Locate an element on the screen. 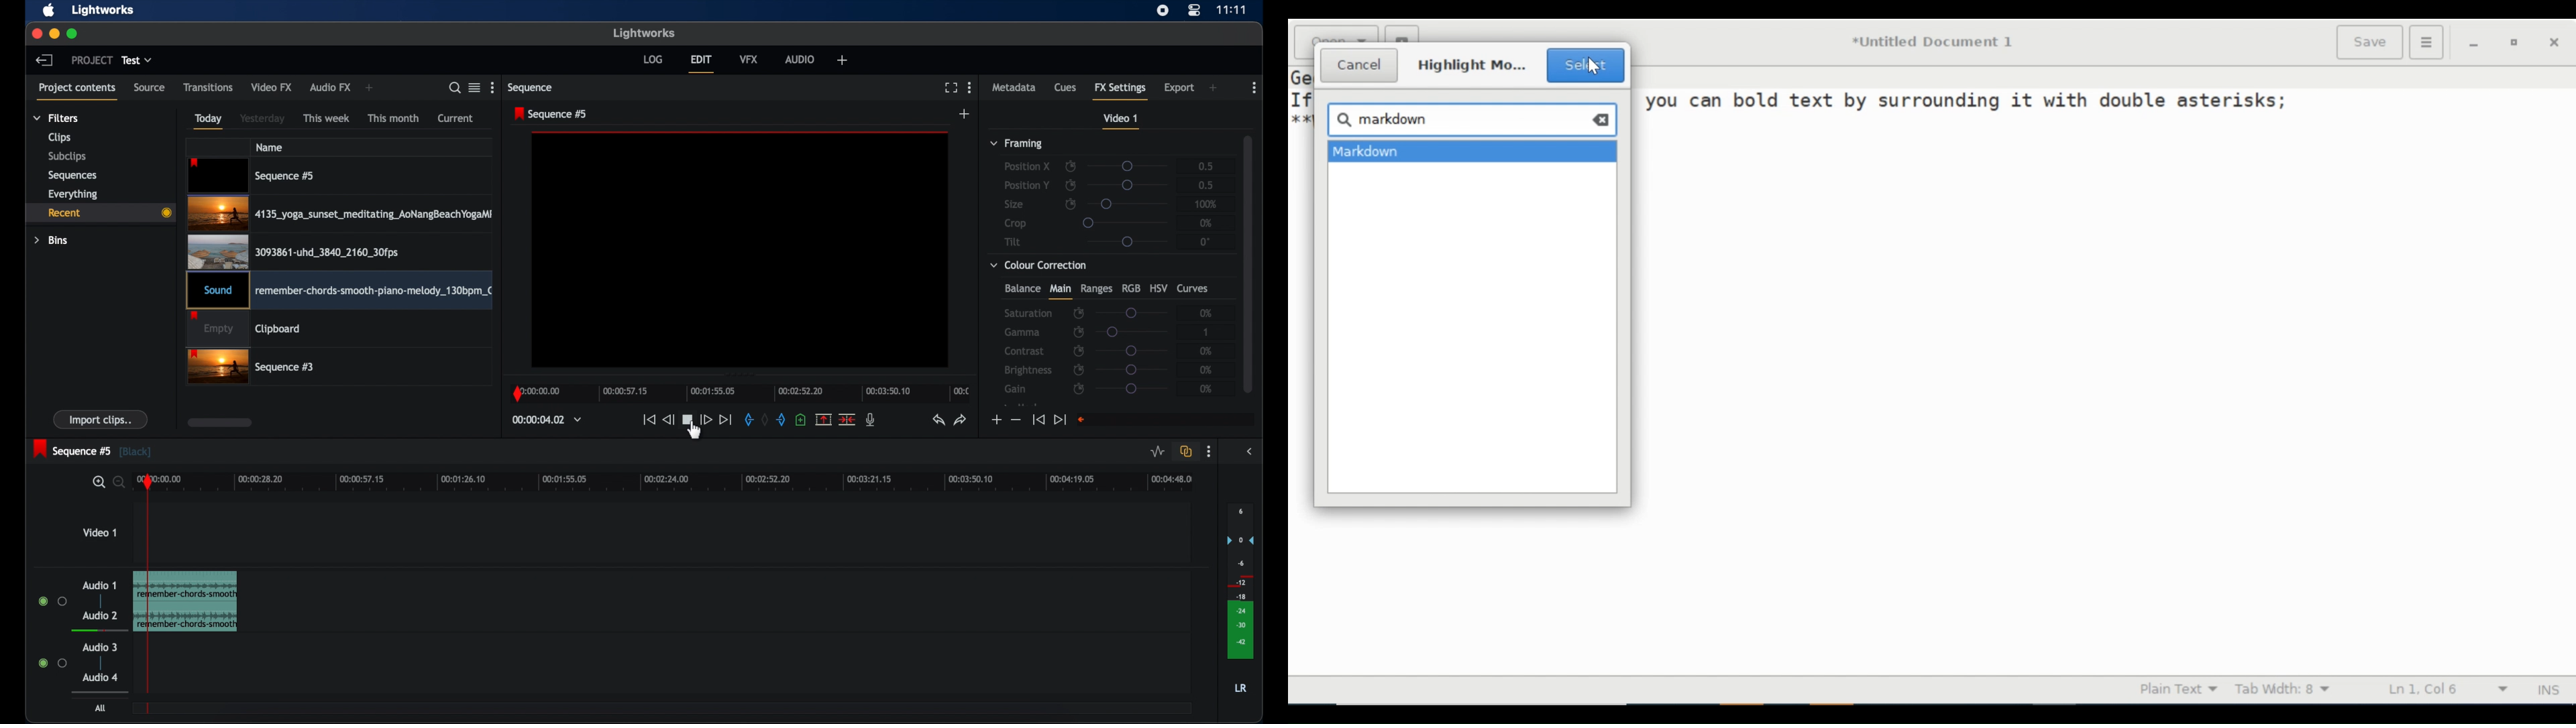 This screenshot has height=728, width=2576. export is located at coordinates (1179, 88).